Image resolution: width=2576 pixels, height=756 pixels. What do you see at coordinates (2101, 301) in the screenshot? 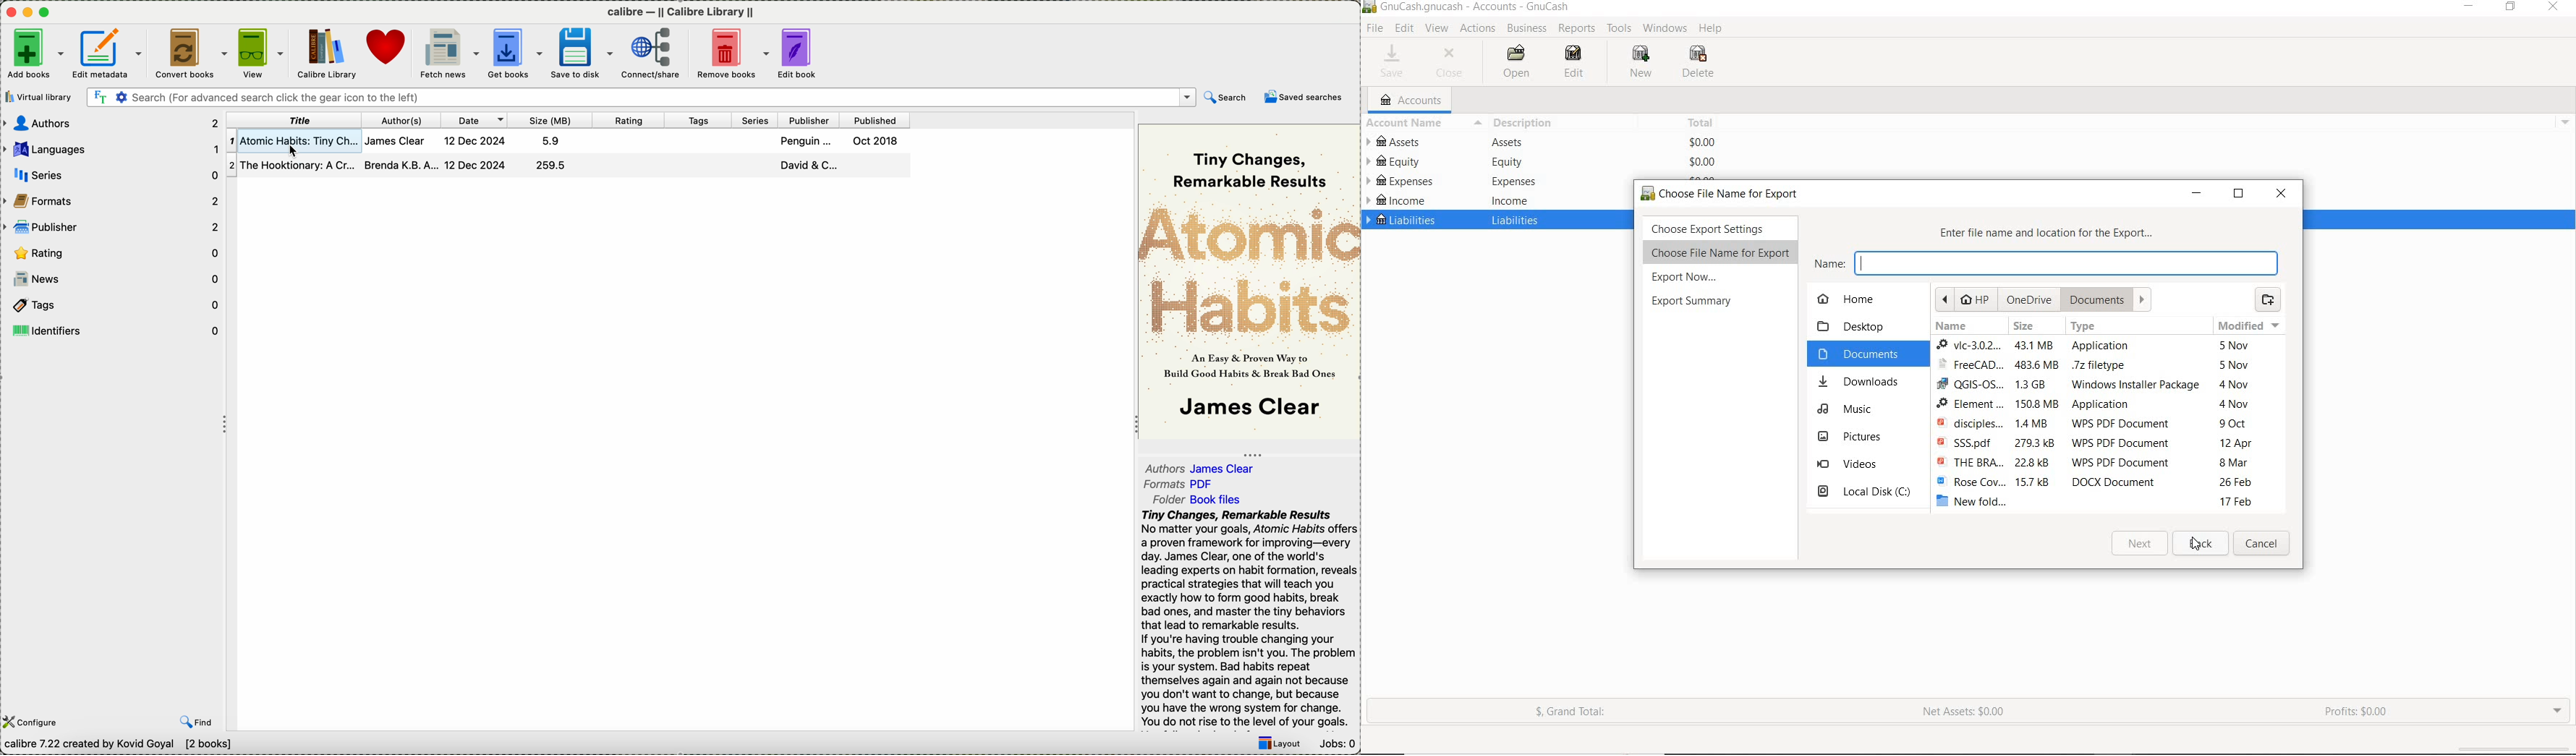
I see `document` at bounding box center [2101, 301].